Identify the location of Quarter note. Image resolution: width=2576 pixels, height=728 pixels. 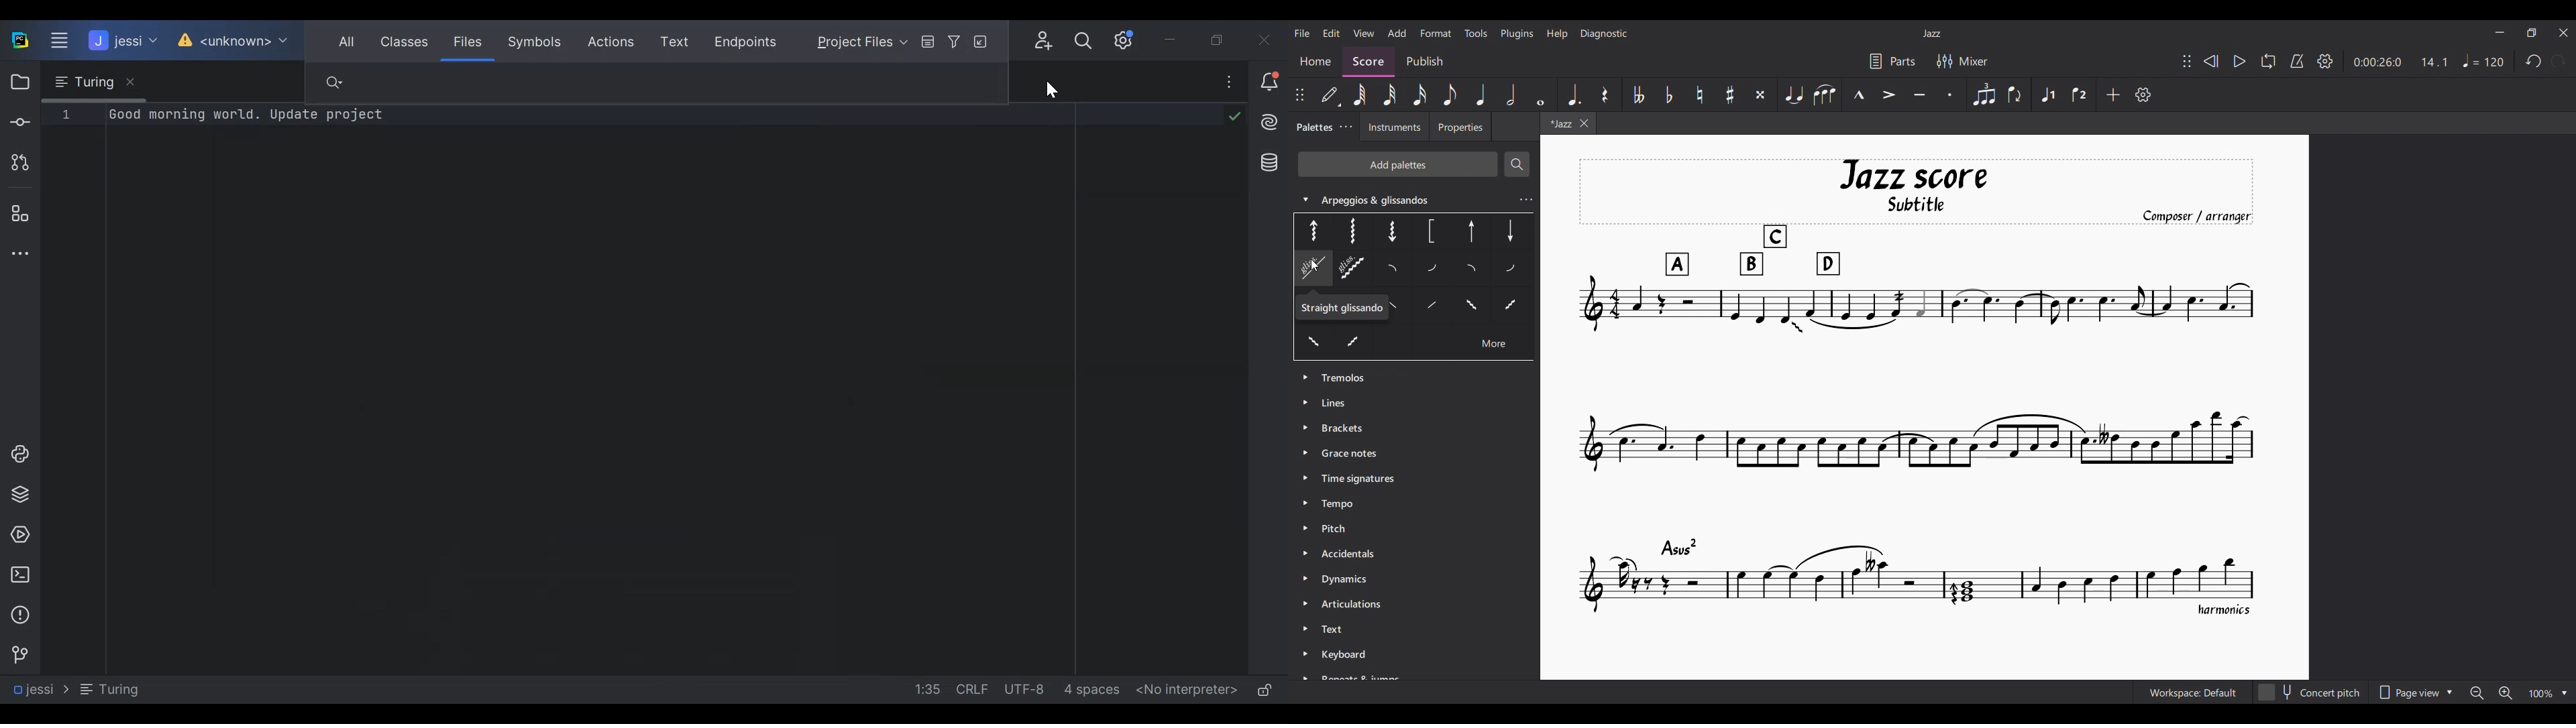
(1480, 95).